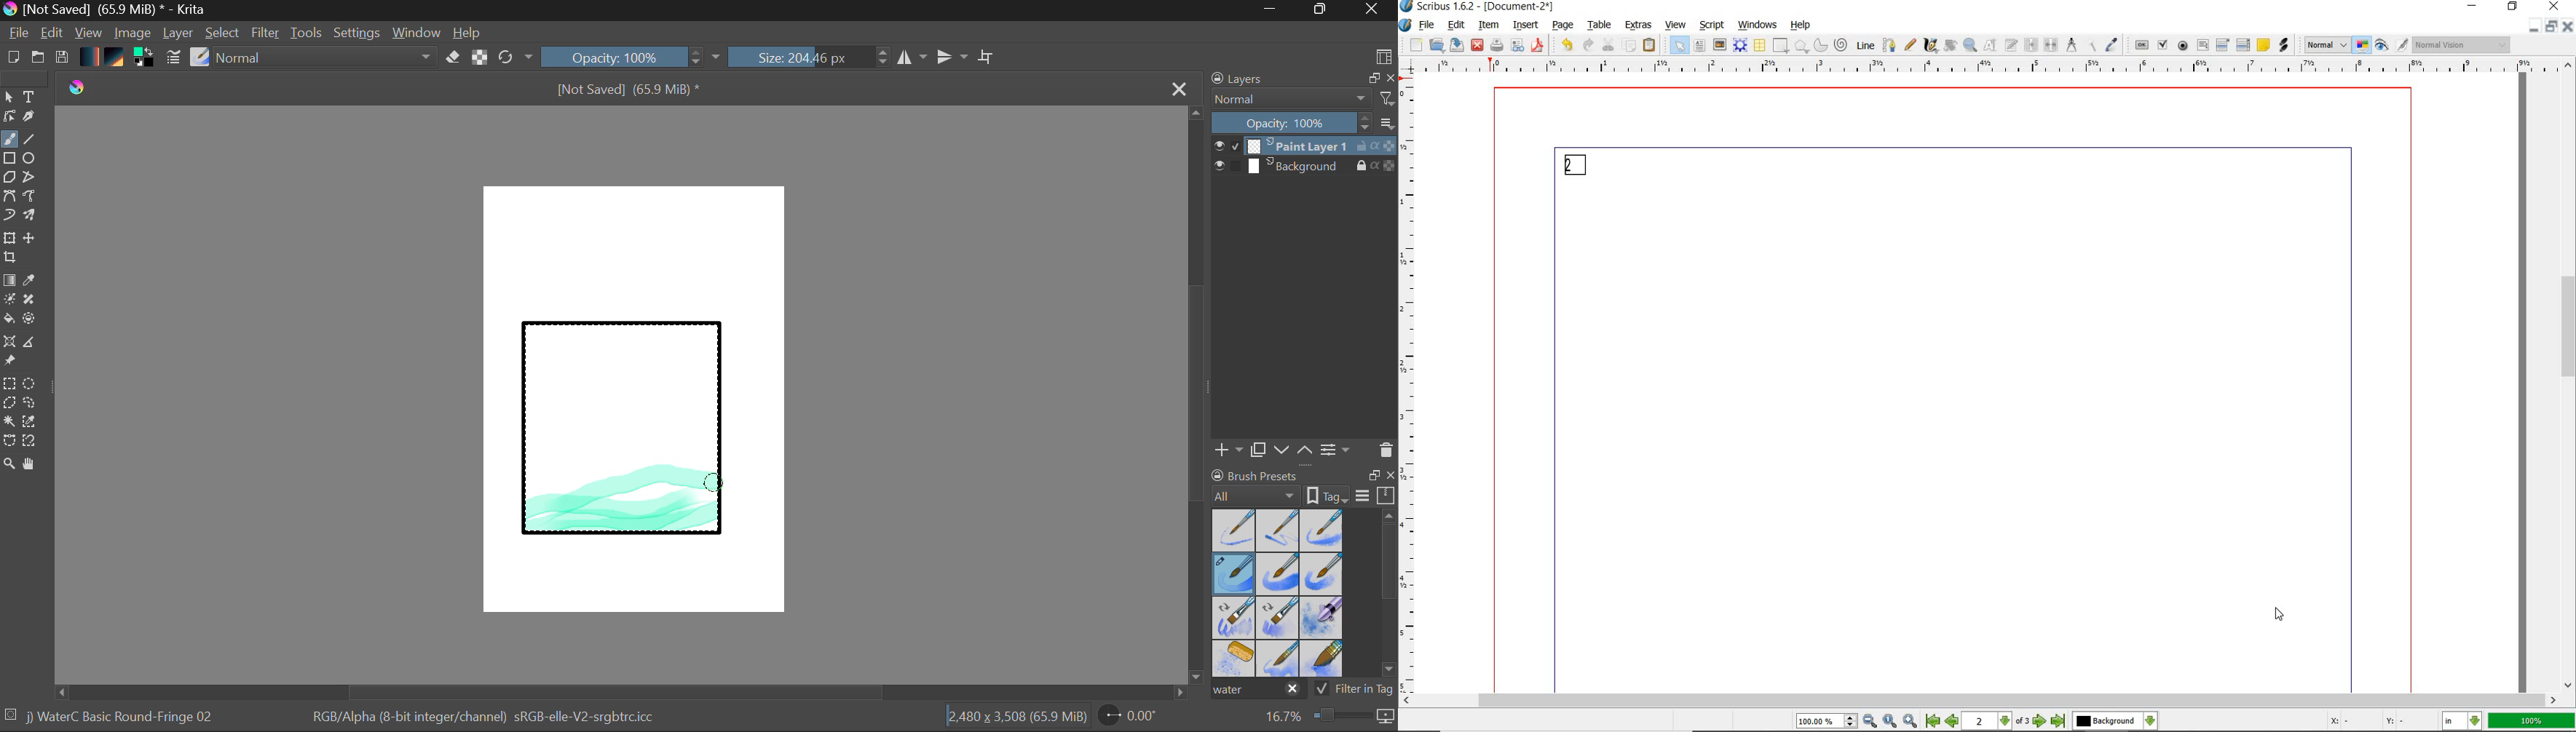 The width and height of the screenshot is (2576, 756). I want to click on Enclose and Fill, so click(32, 320).